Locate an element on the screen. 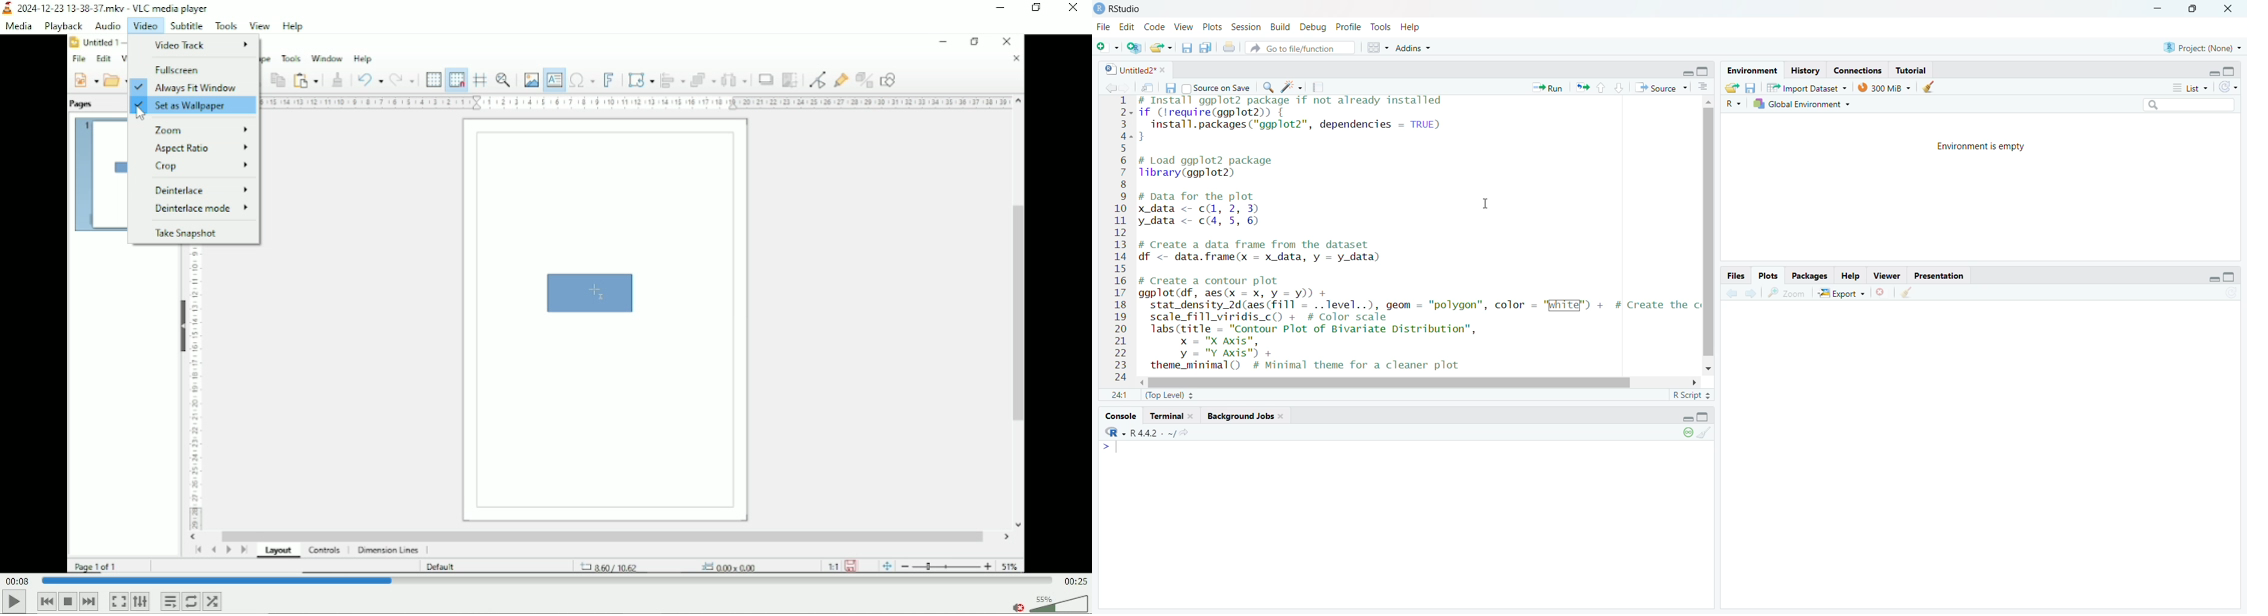  View is located at coordinates (1181, 28).